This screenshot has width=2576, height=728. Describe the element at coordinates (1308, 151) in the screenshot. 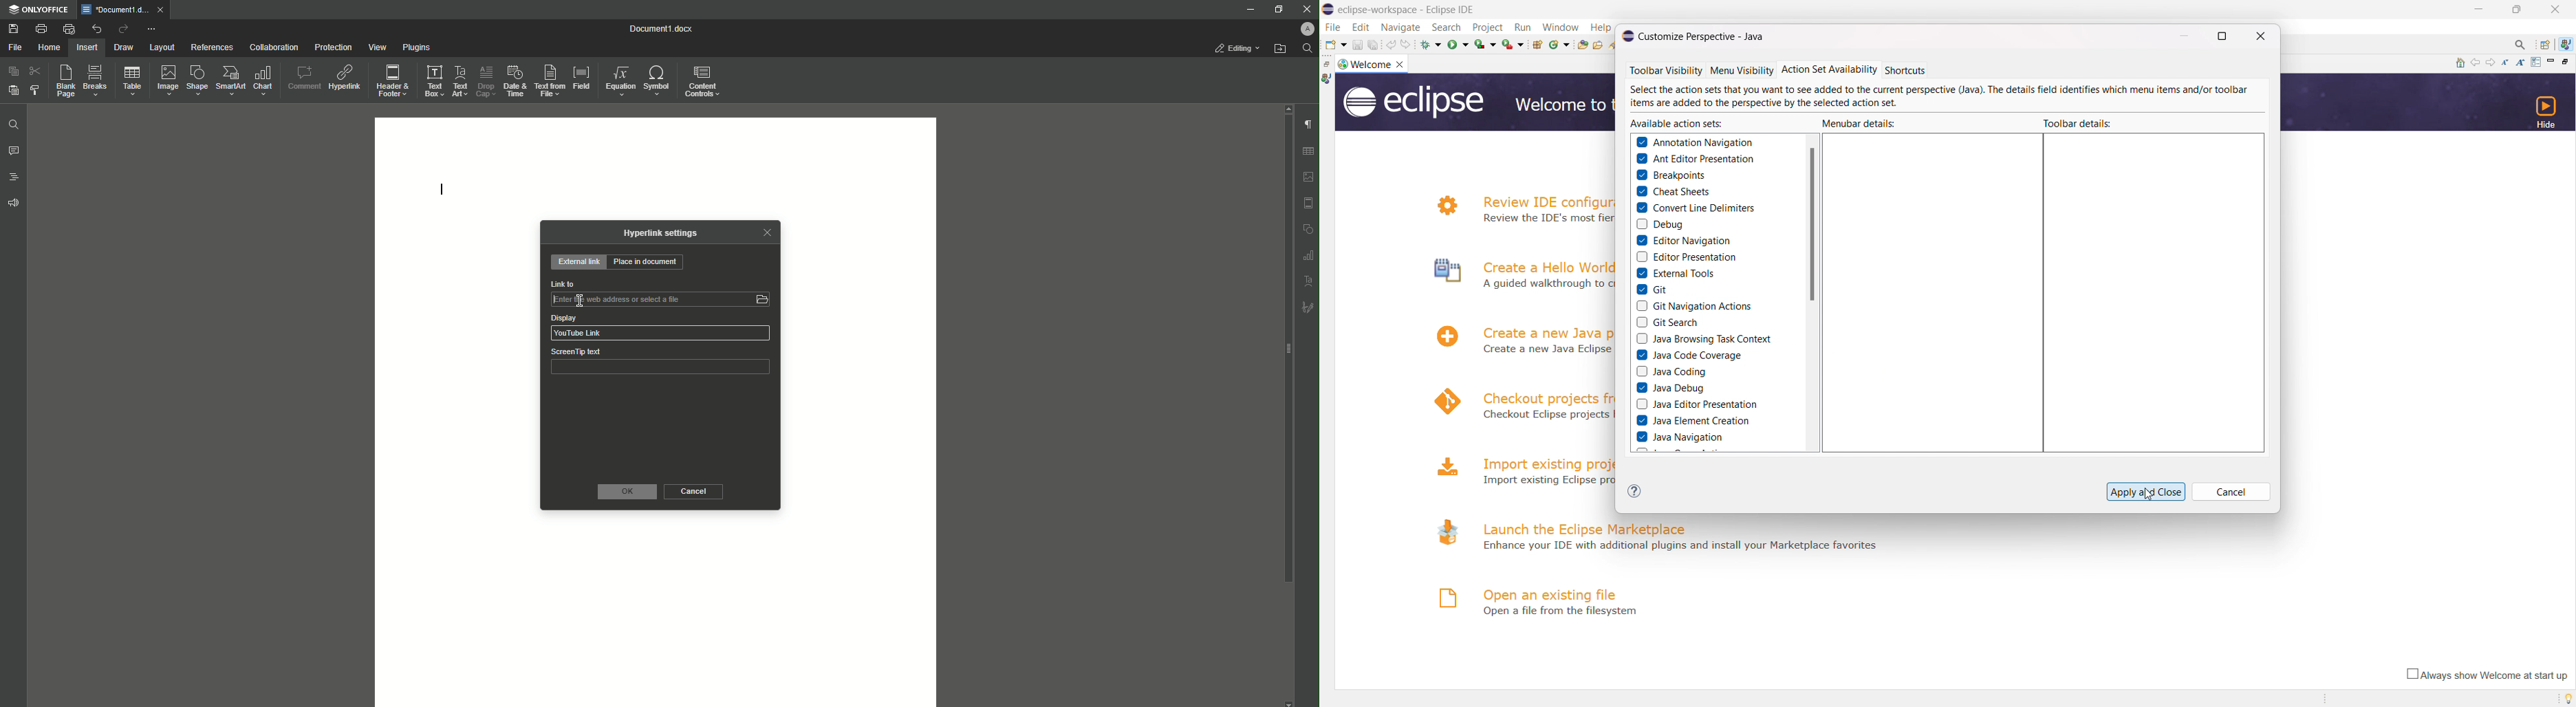

I see `Table settings` at that location.